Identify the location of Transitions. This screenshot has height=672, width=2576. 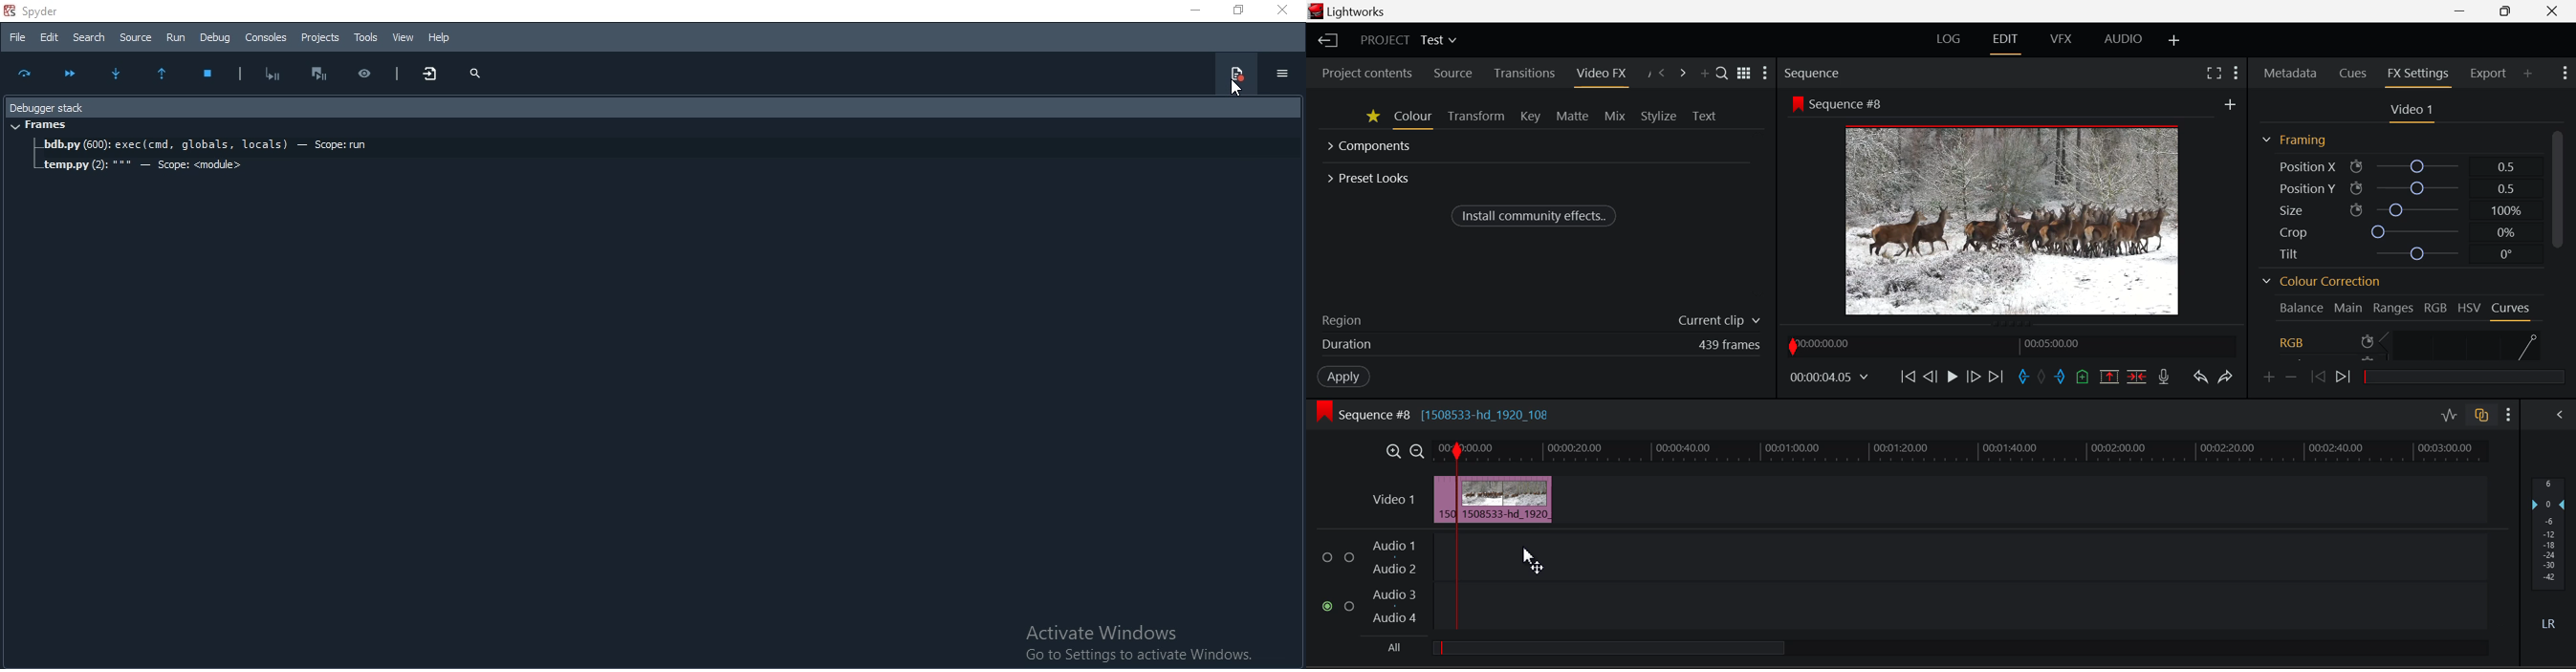
(1524, 73).